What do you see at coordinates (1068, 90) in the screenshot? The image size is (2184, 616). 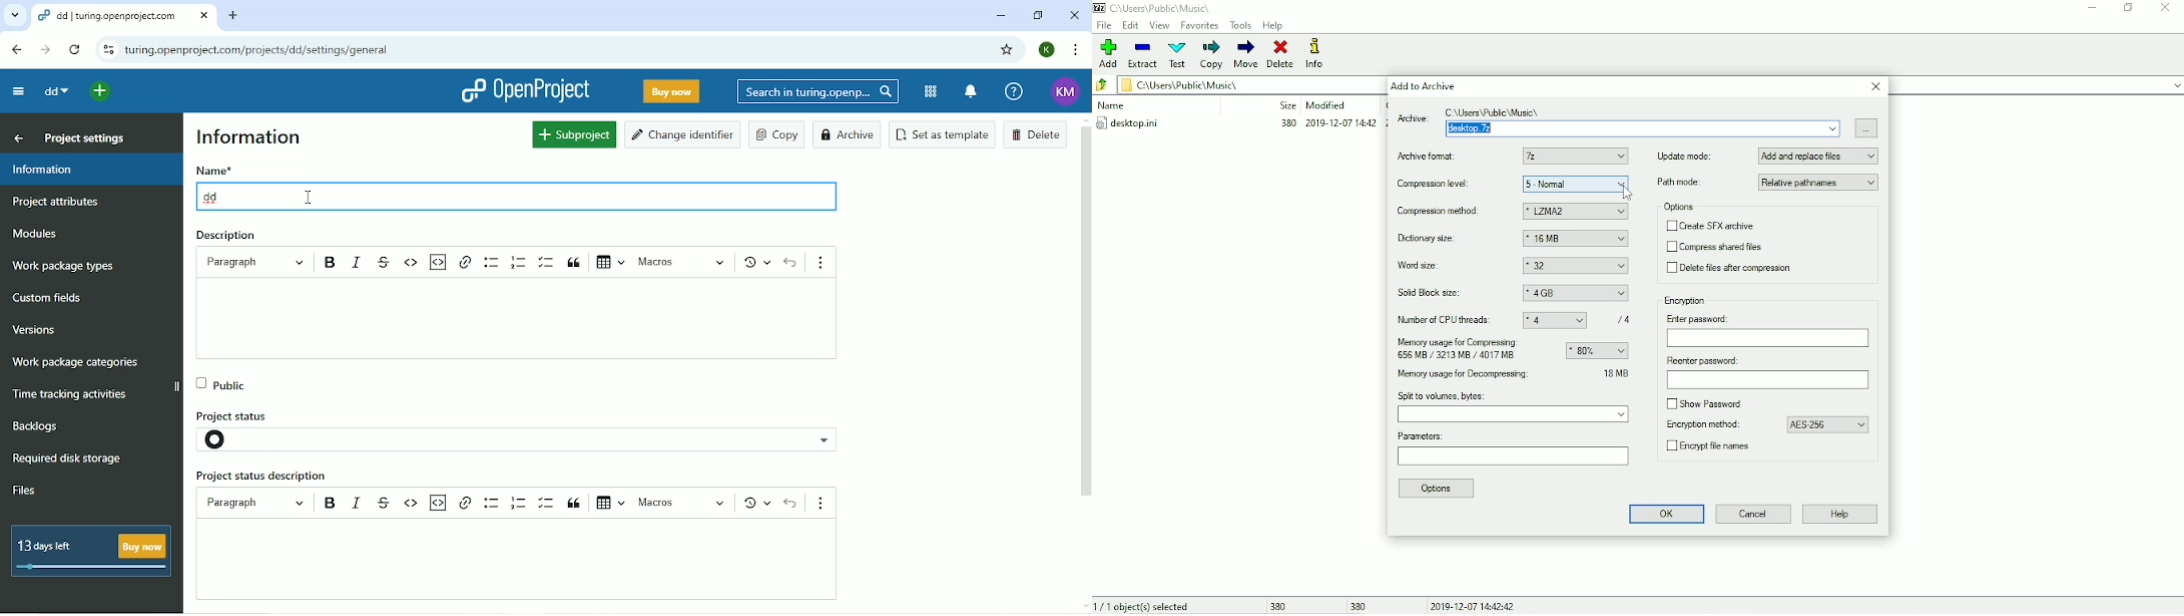 I see `KM` at bounding box center [1068, 90].